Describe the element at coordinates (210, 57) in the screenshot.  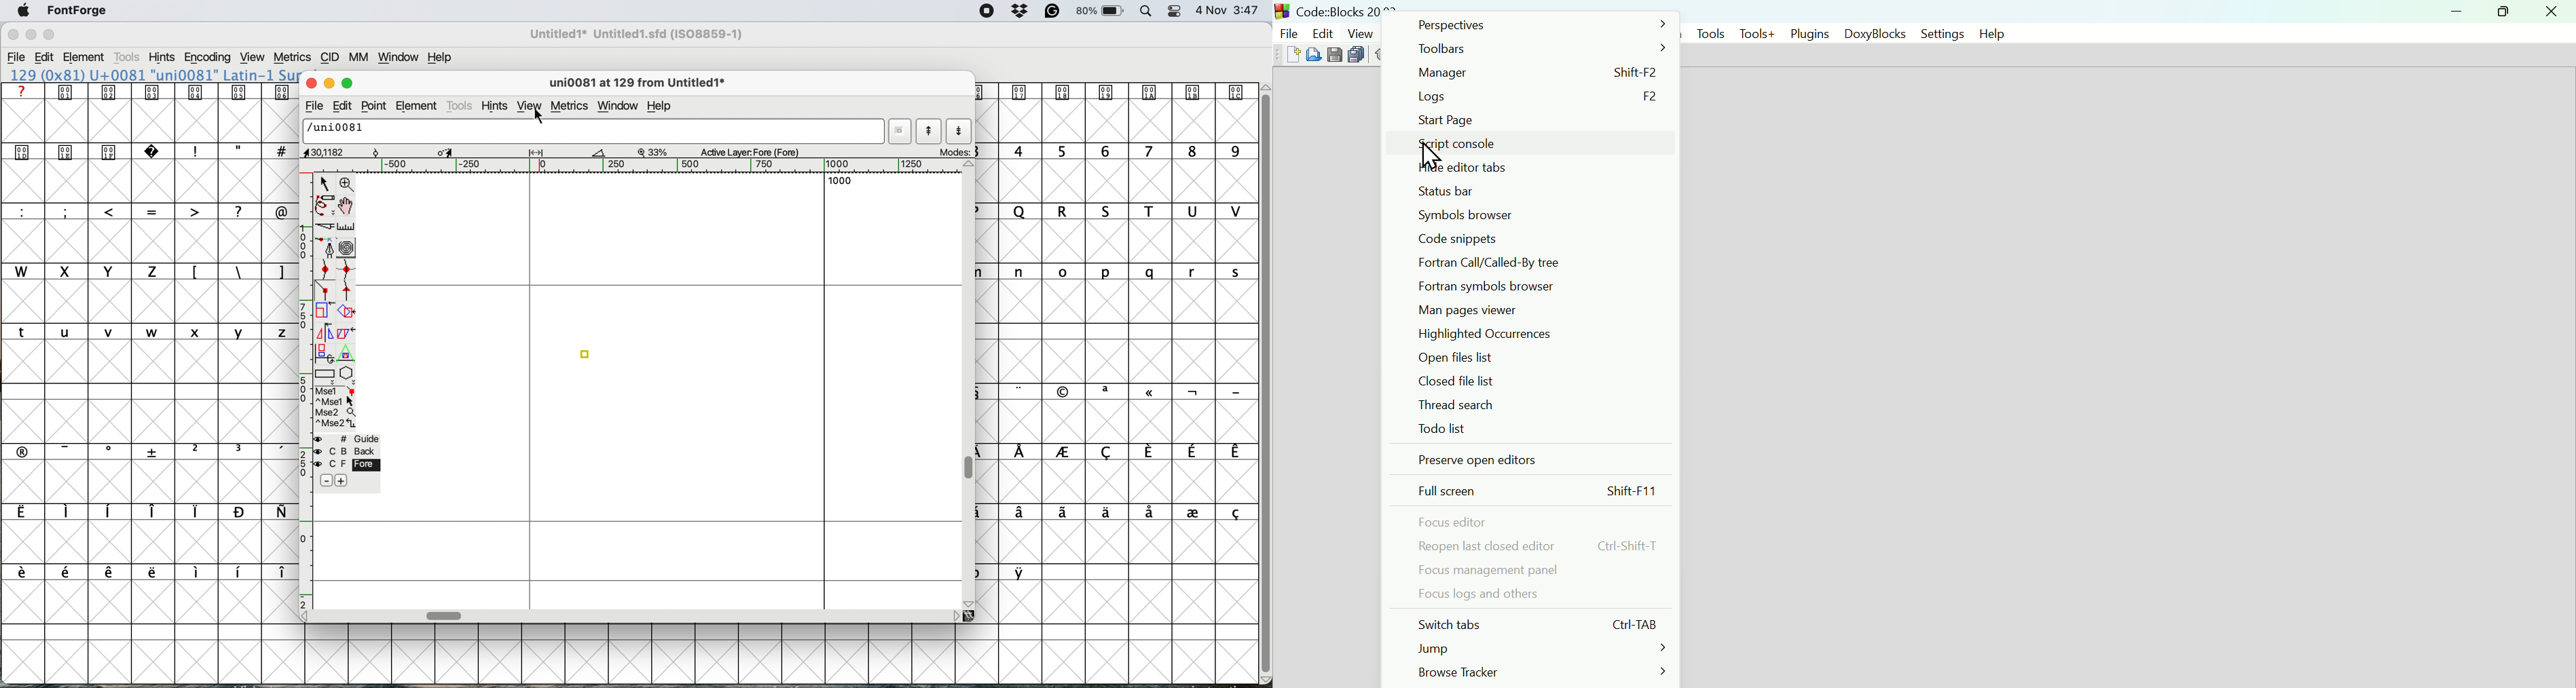
I see `Encoding` at that location.